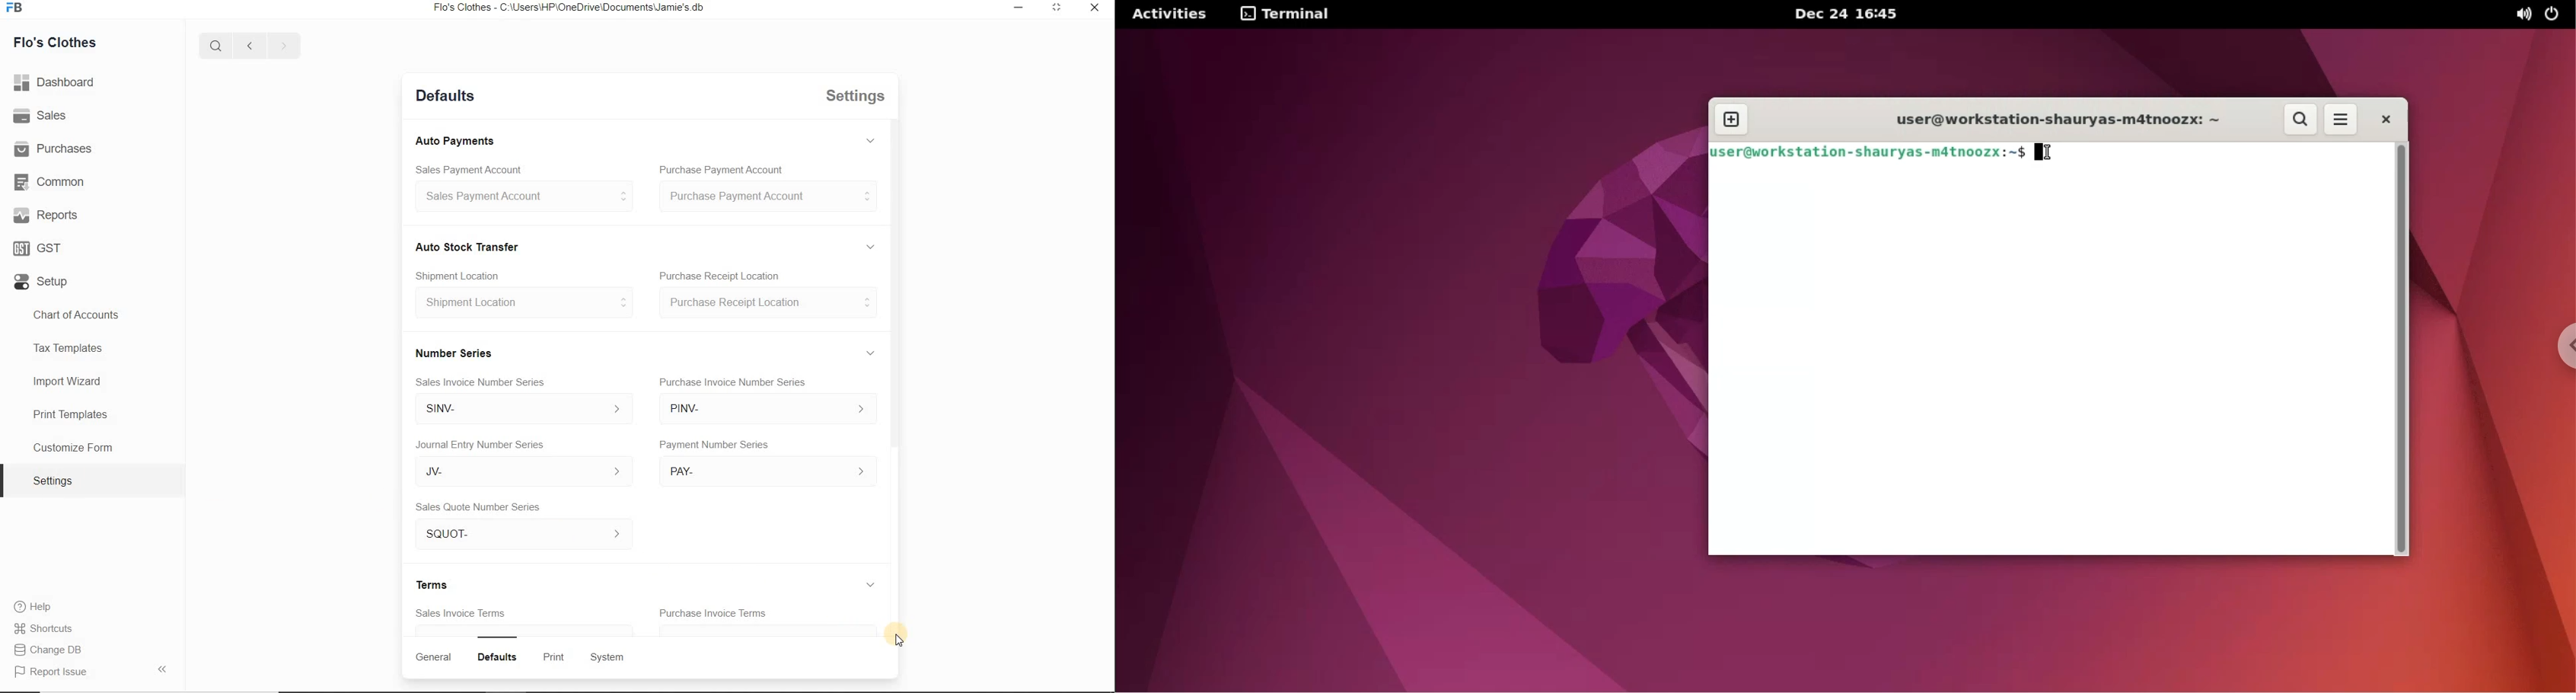  Describe the element at coordinates (740, 196) in the screenshot. I see `Purchase Payment Account` at that location.